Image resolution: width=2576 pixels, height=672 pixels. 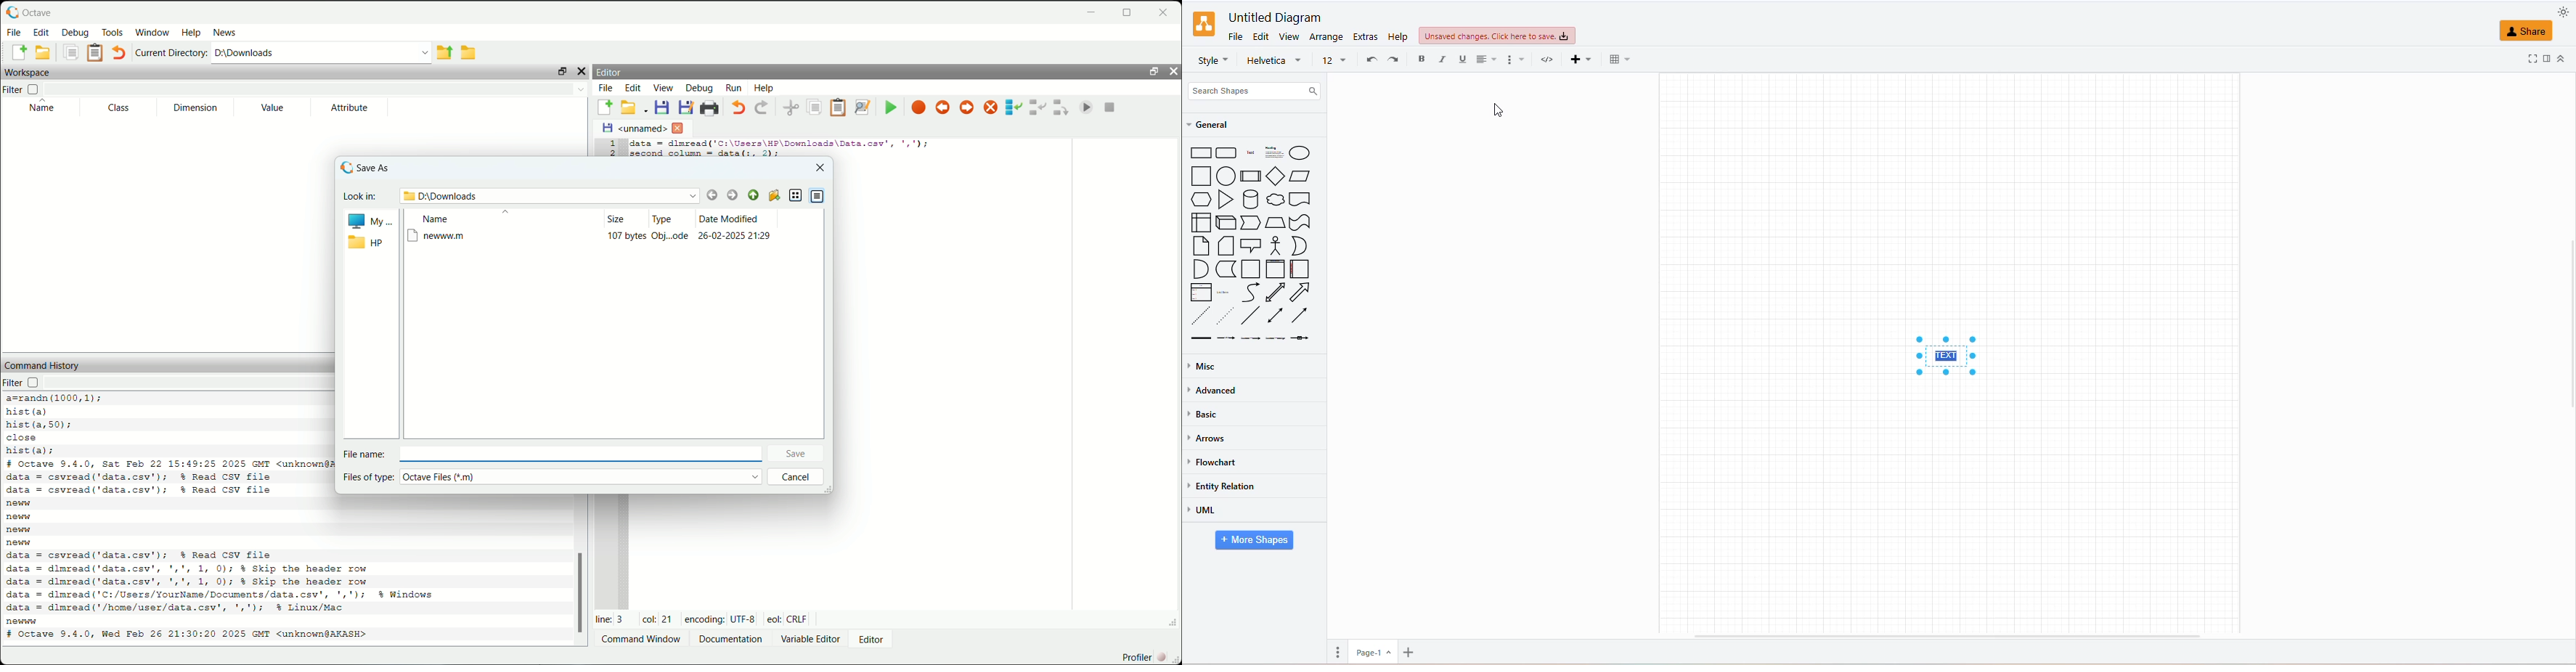 I want to click on save file and run/continue, so click(x=890, y=107).